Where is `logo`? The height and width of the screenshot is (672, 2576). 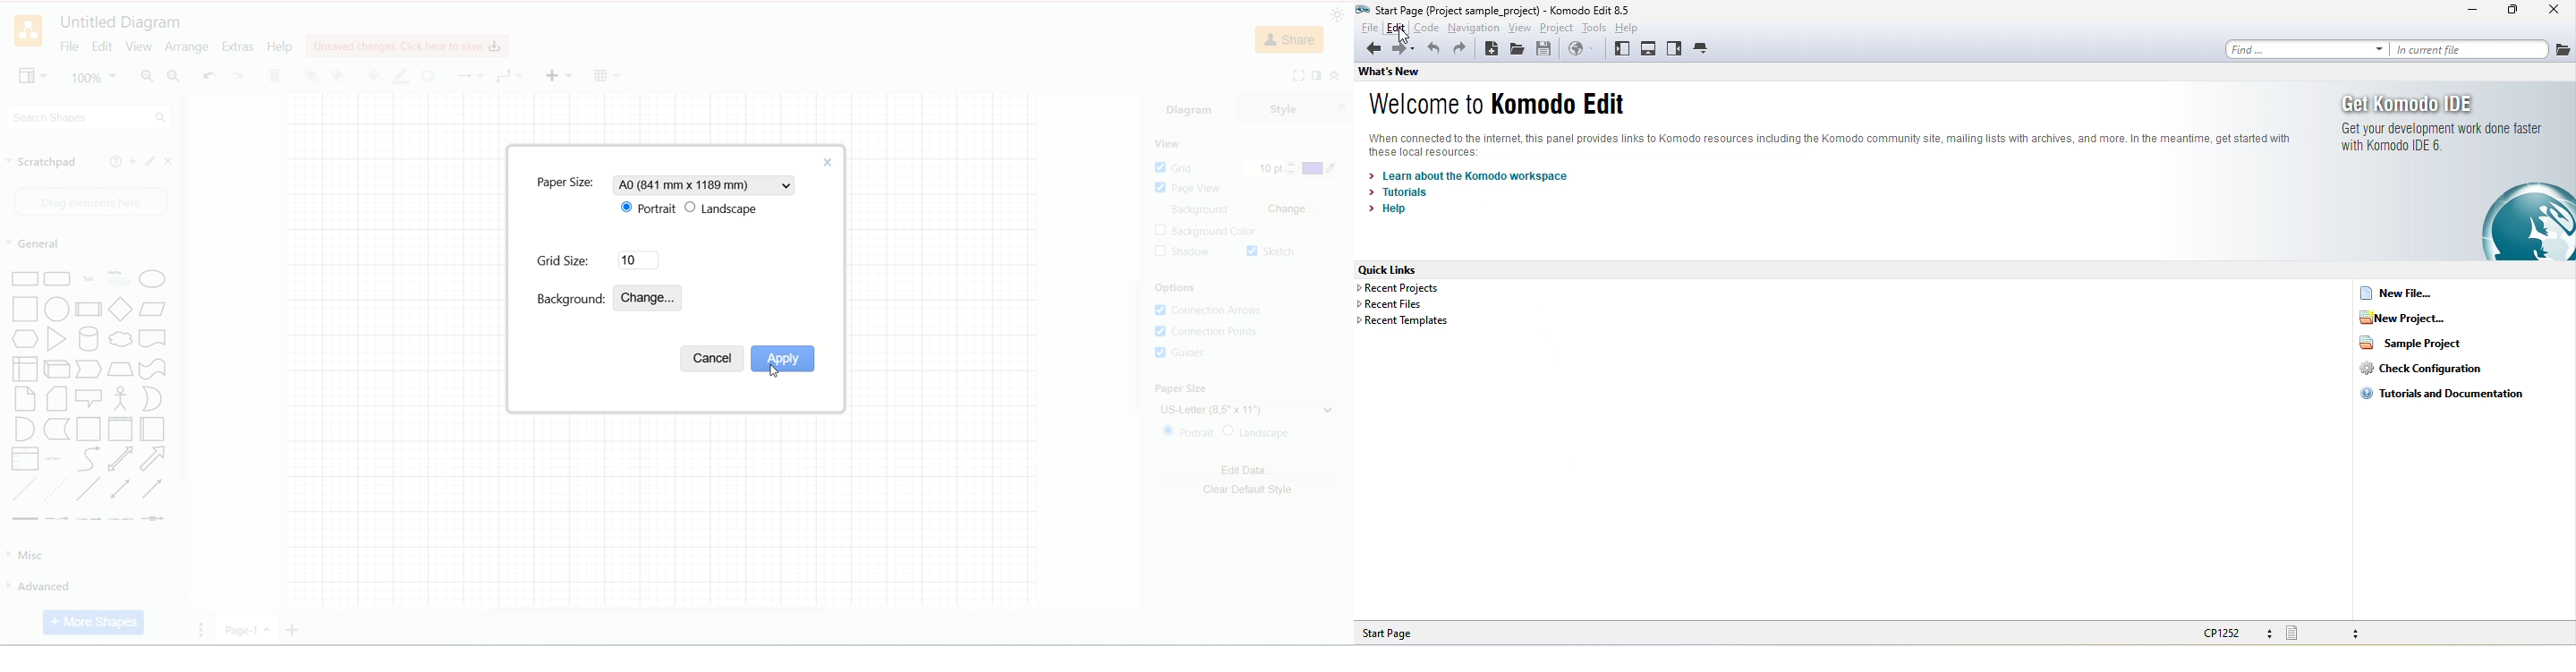 logo is located at coordinates (28, 32).